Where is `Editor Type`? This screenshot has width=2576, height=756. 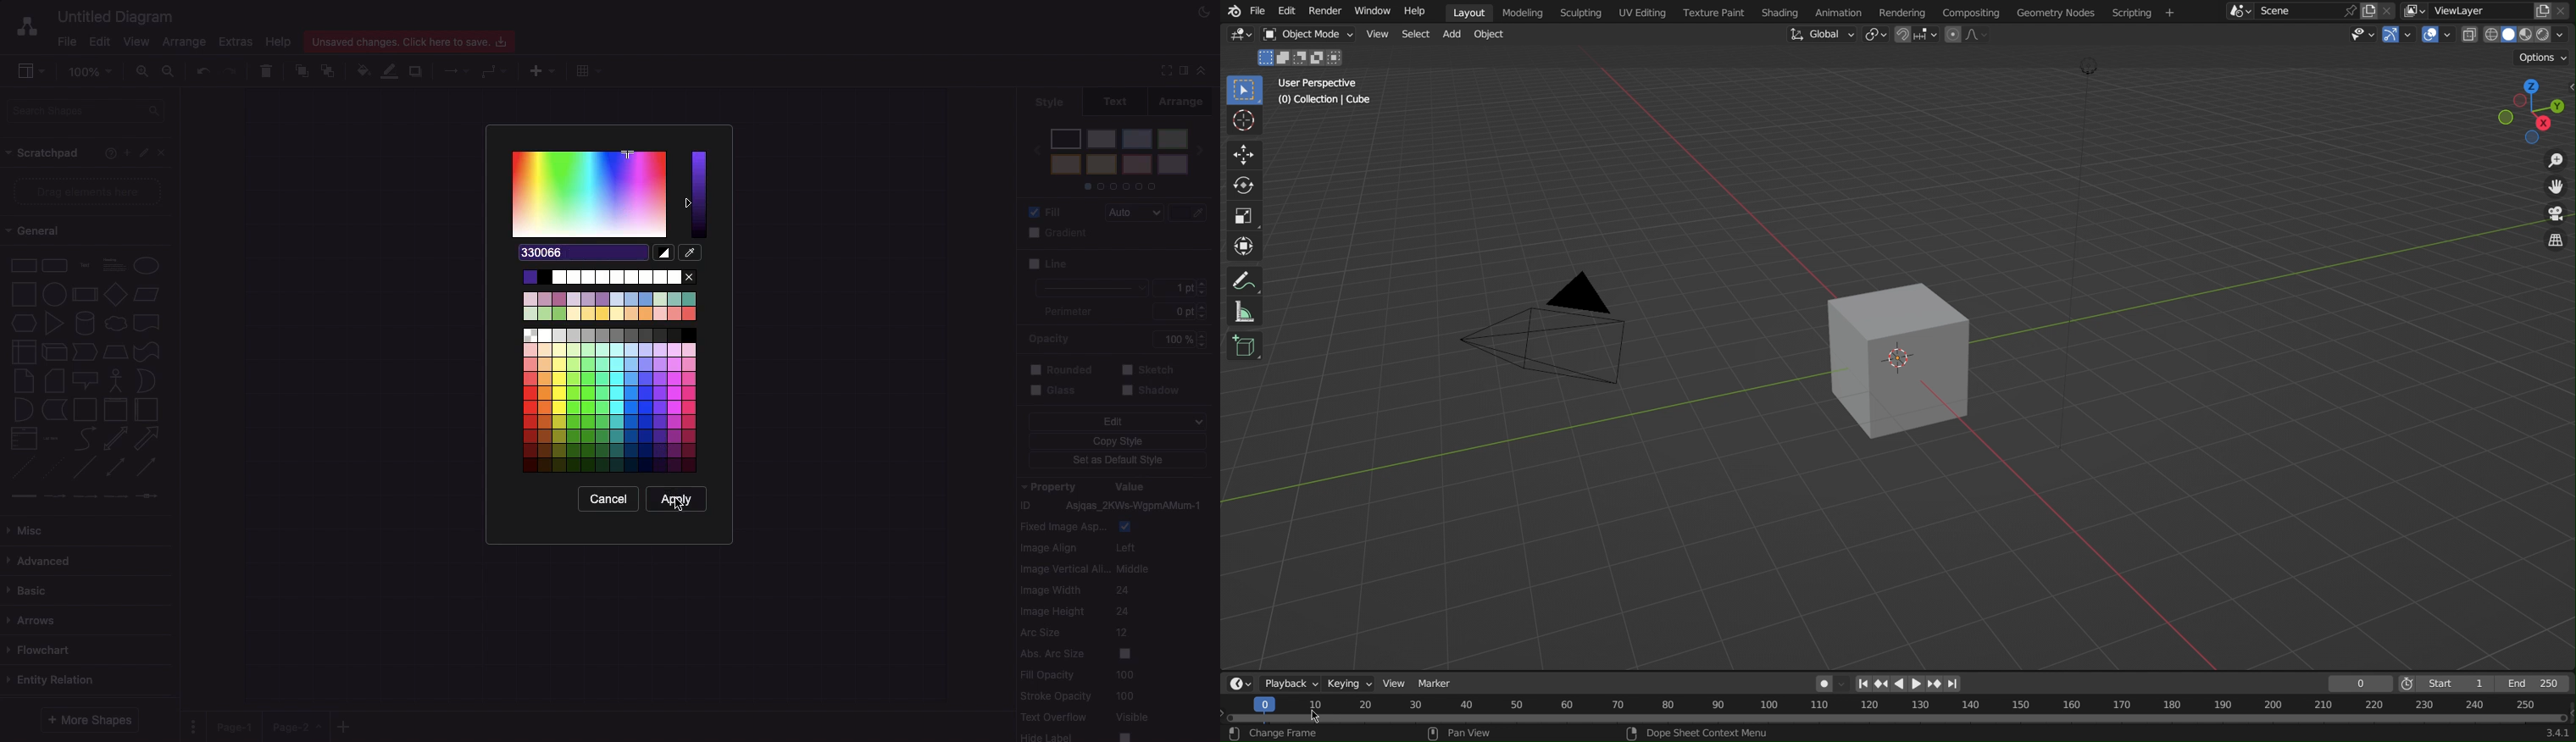 Editor Type is located at coordinates (1237, 684).